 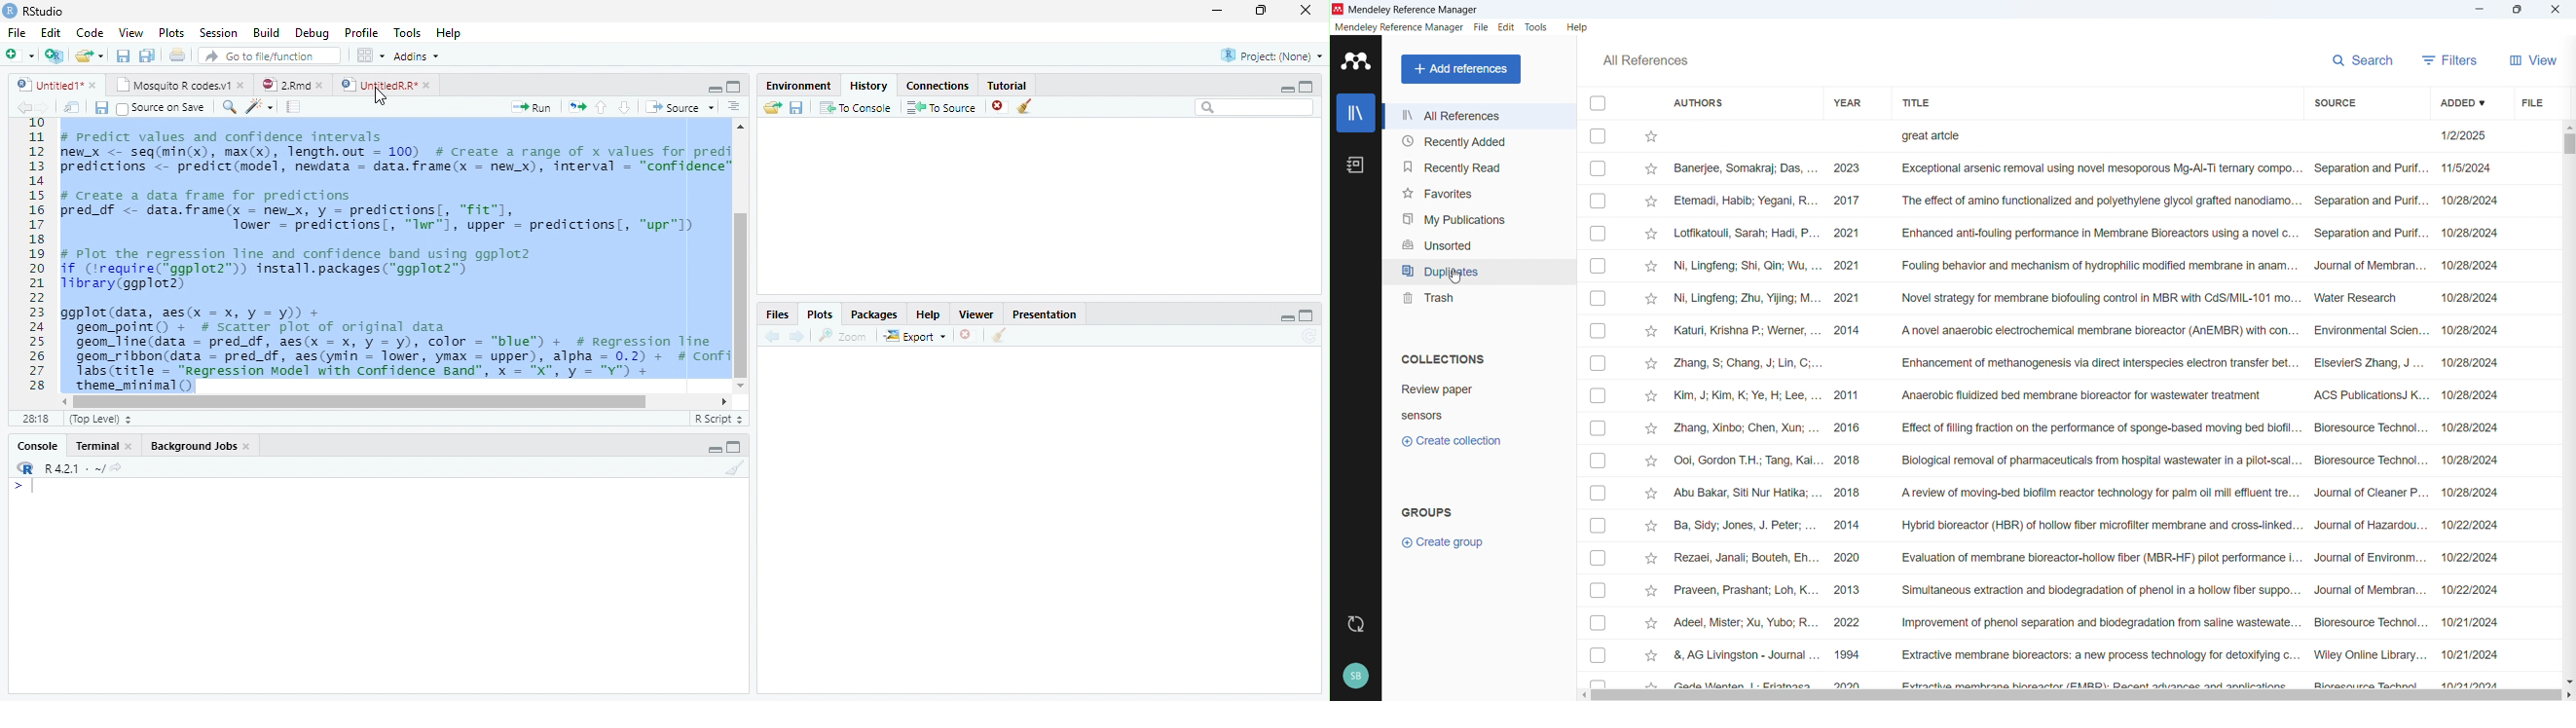 What do you see at coordinates (768, 337) in the screenshot?
I see `Back` at bounding box center [768, 337].